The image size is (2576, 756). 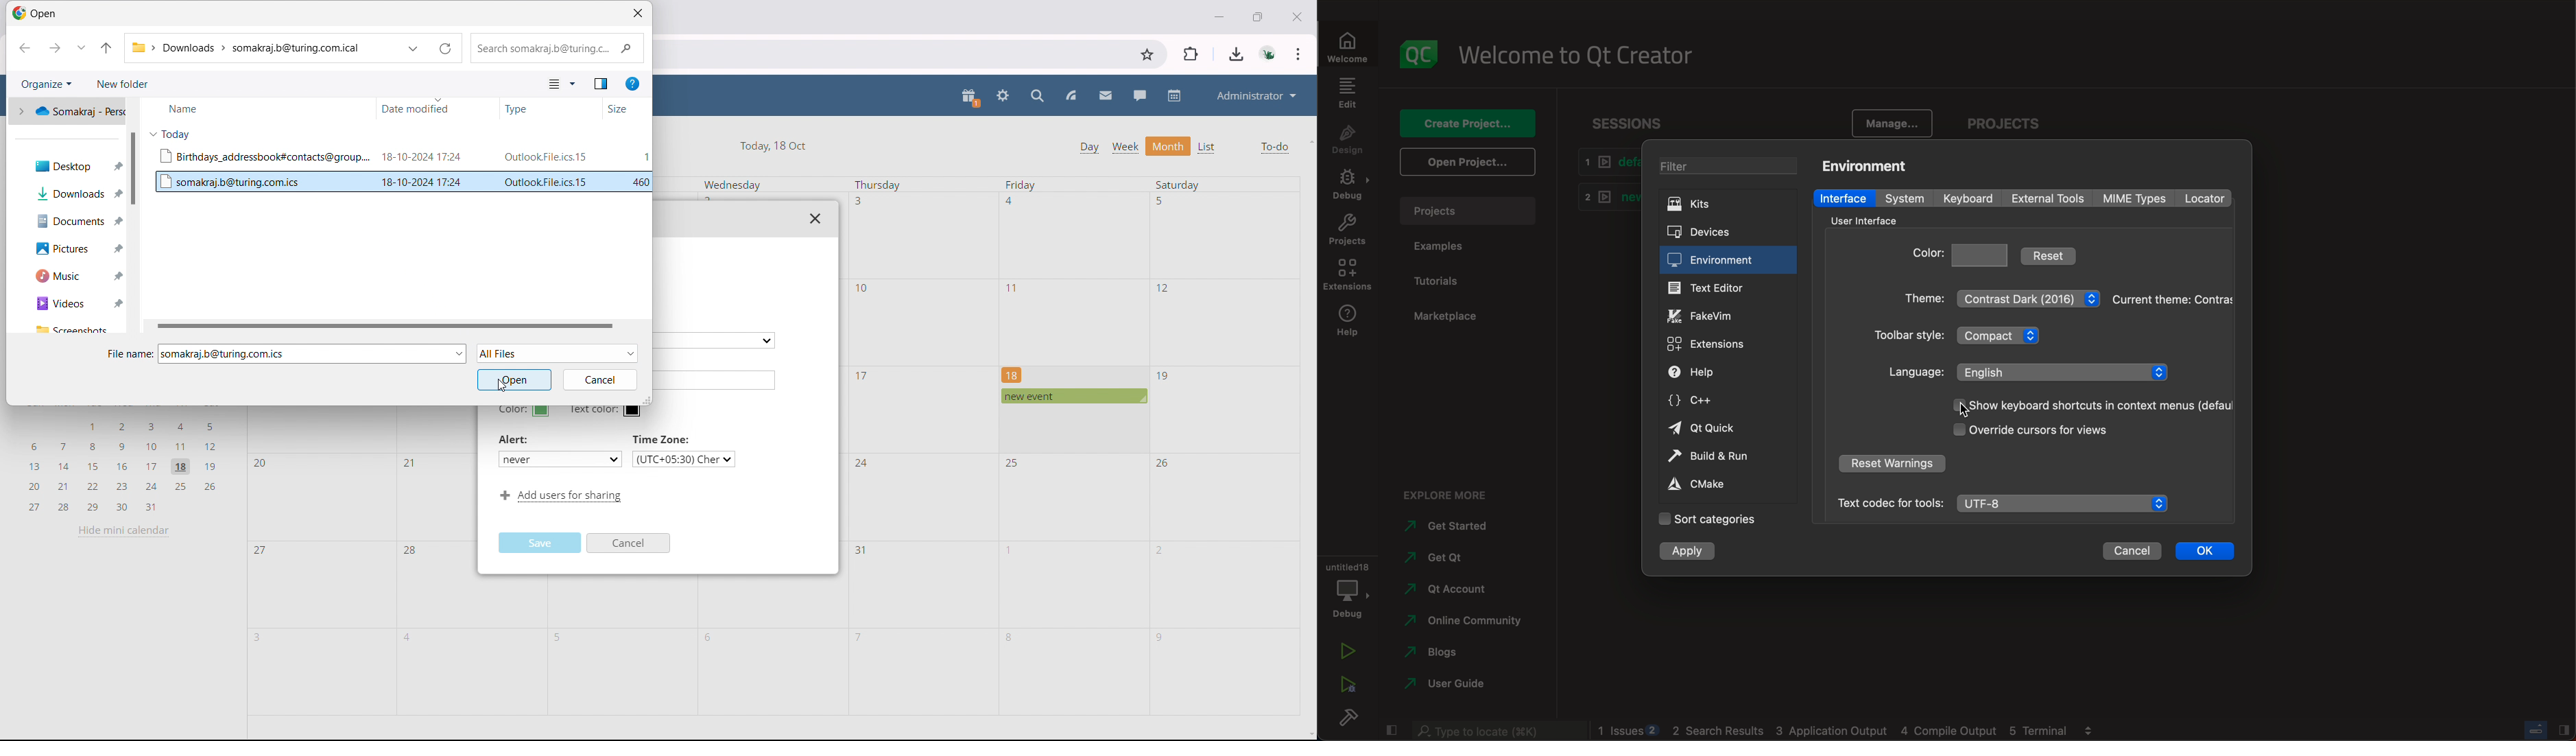 What do you see at coordinates (1869, 220) in the screenshot?
I see `user interface` at bounding box center [1869, 220].